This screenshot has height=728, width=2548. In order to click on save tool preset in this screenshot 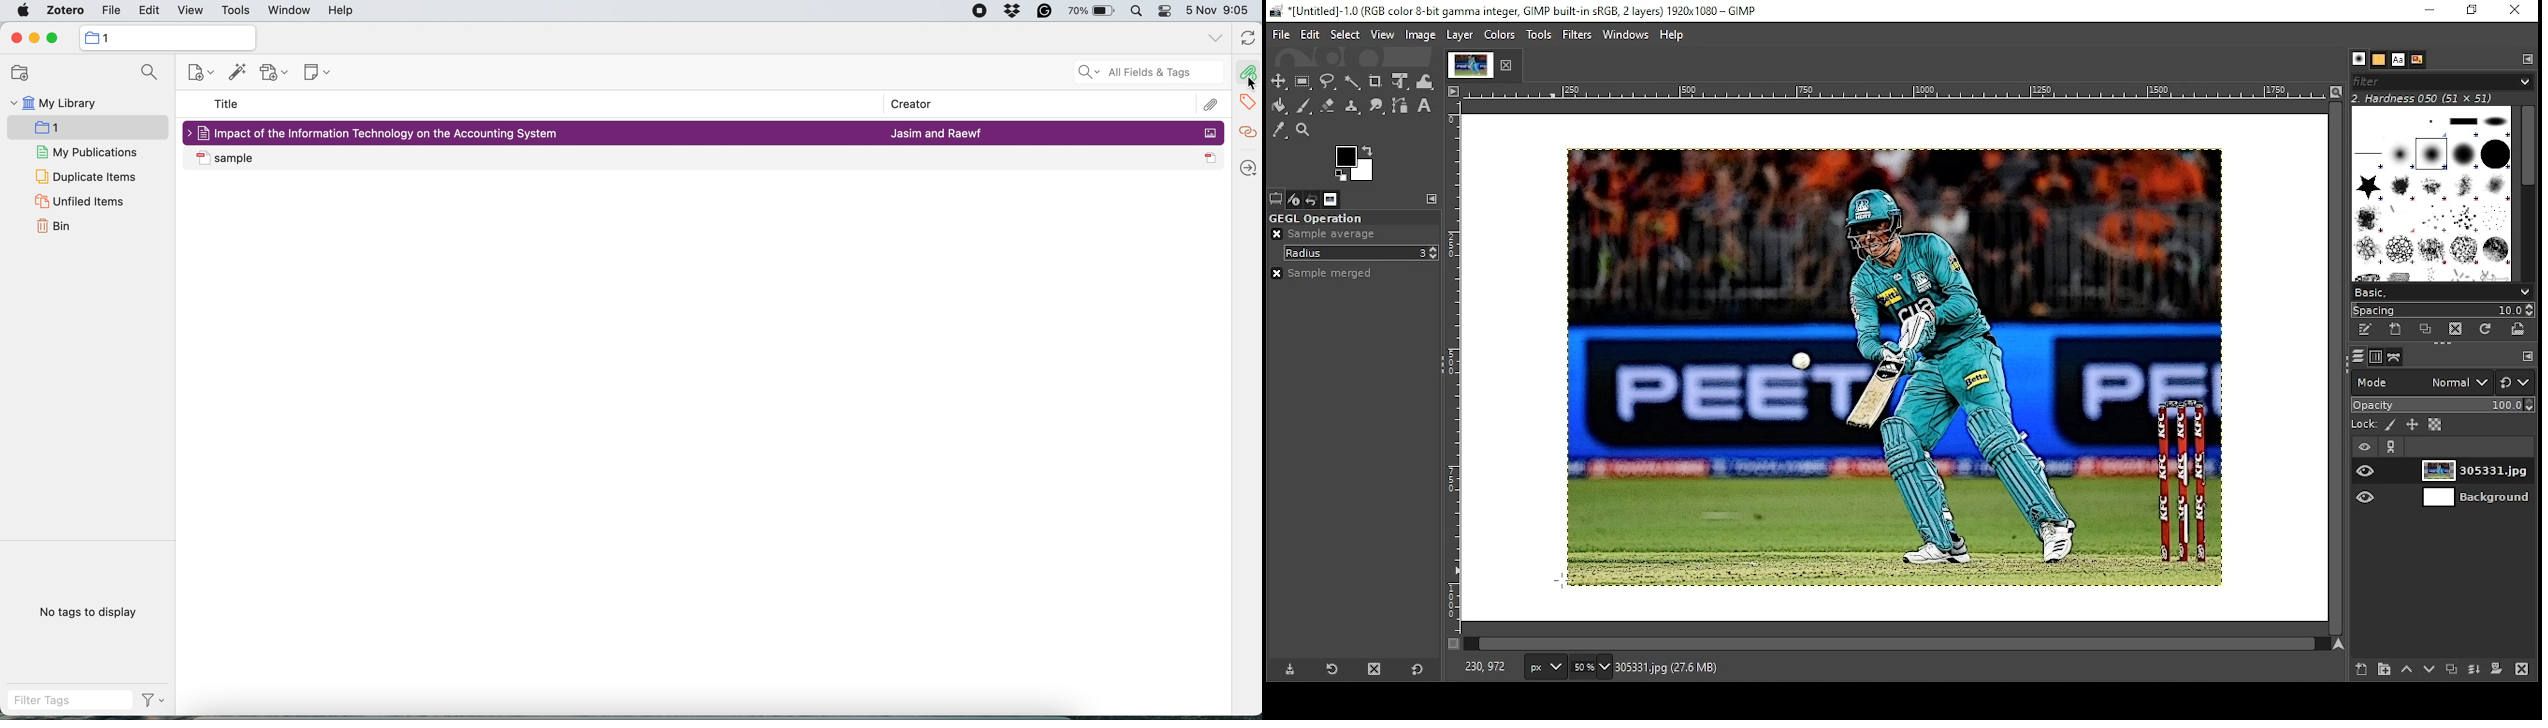, I will do `click(1291, 669)`.